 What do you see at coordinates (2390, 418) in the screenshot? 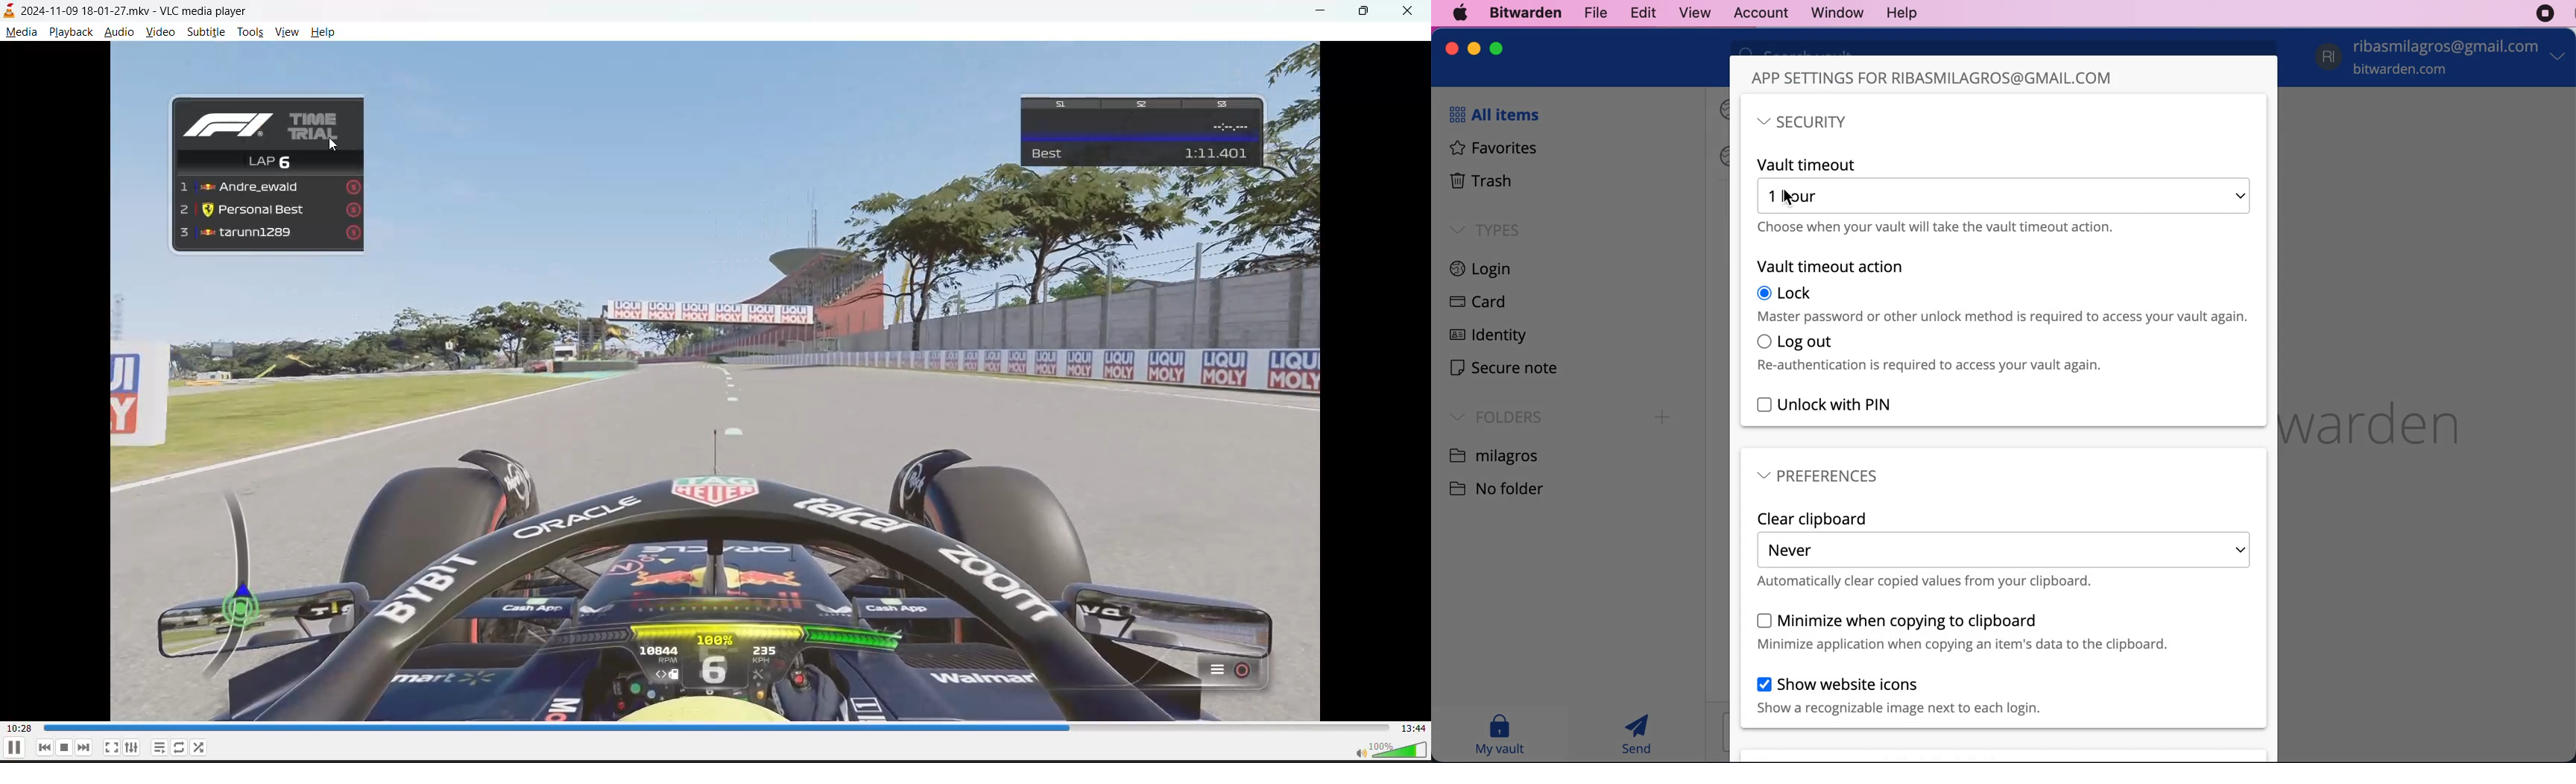
I see `bitwarden logo` at bounding box center [2390, 418].